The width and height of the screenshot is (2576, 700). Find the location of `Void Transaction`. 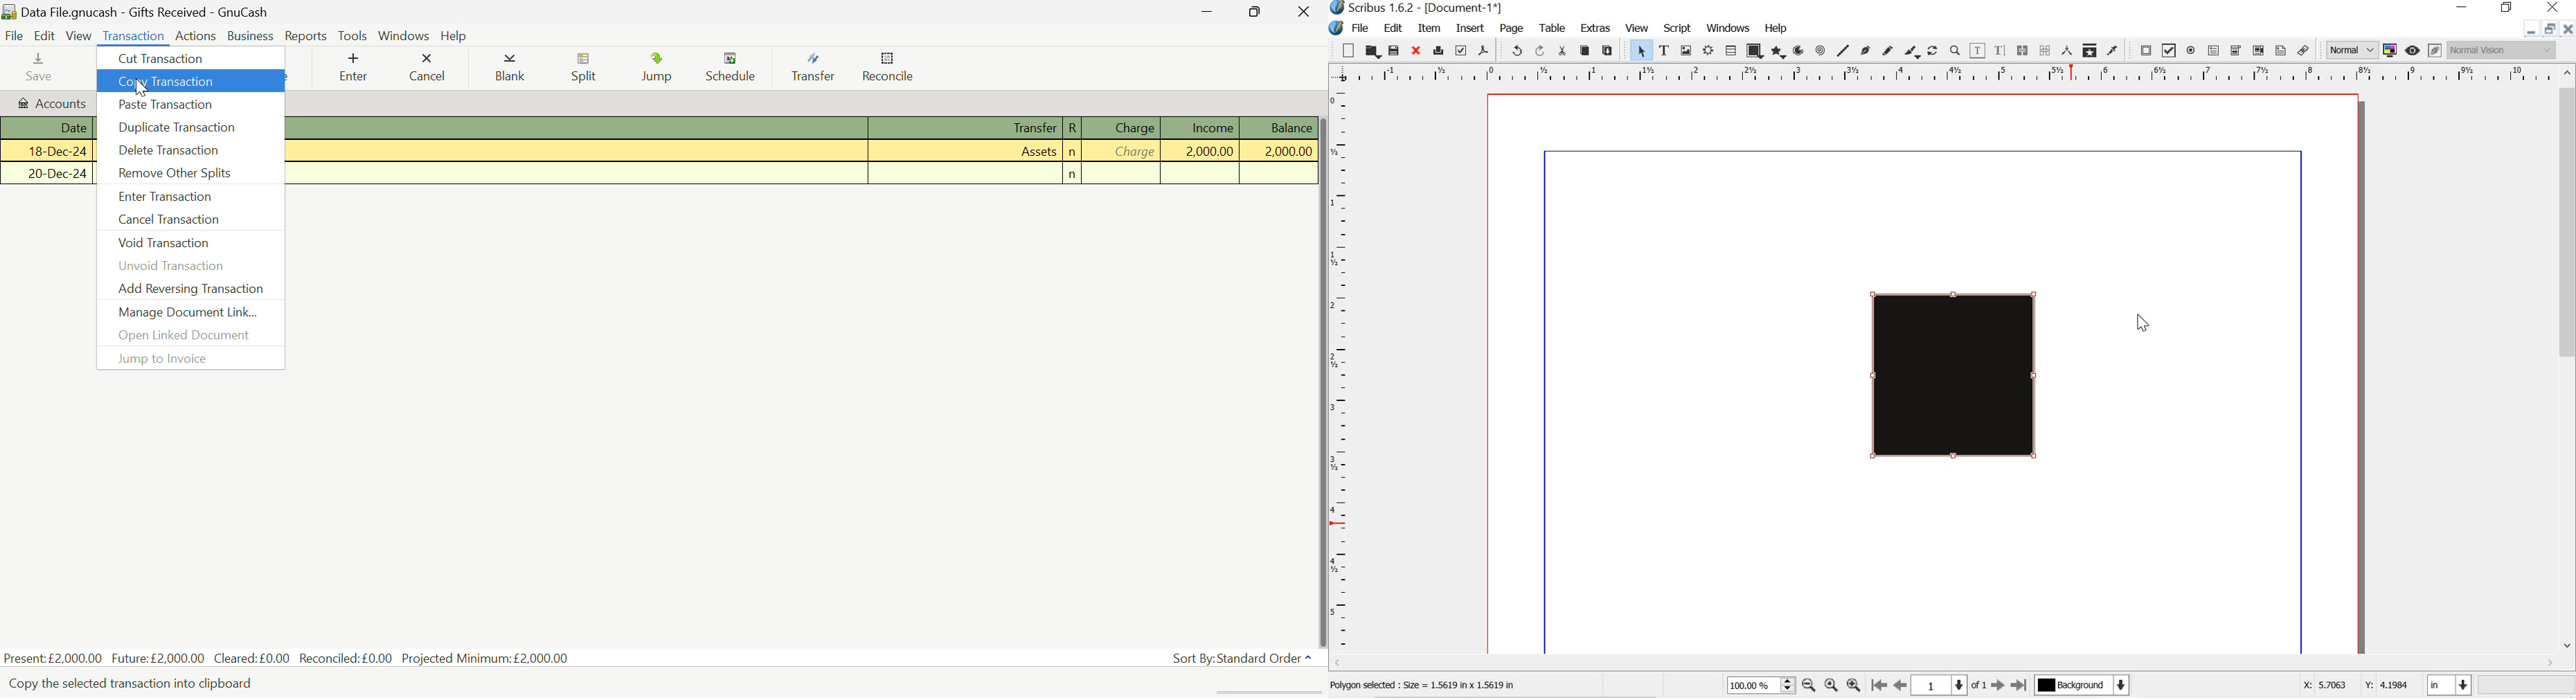

Void Transaction is located at coordinates (191, 242).